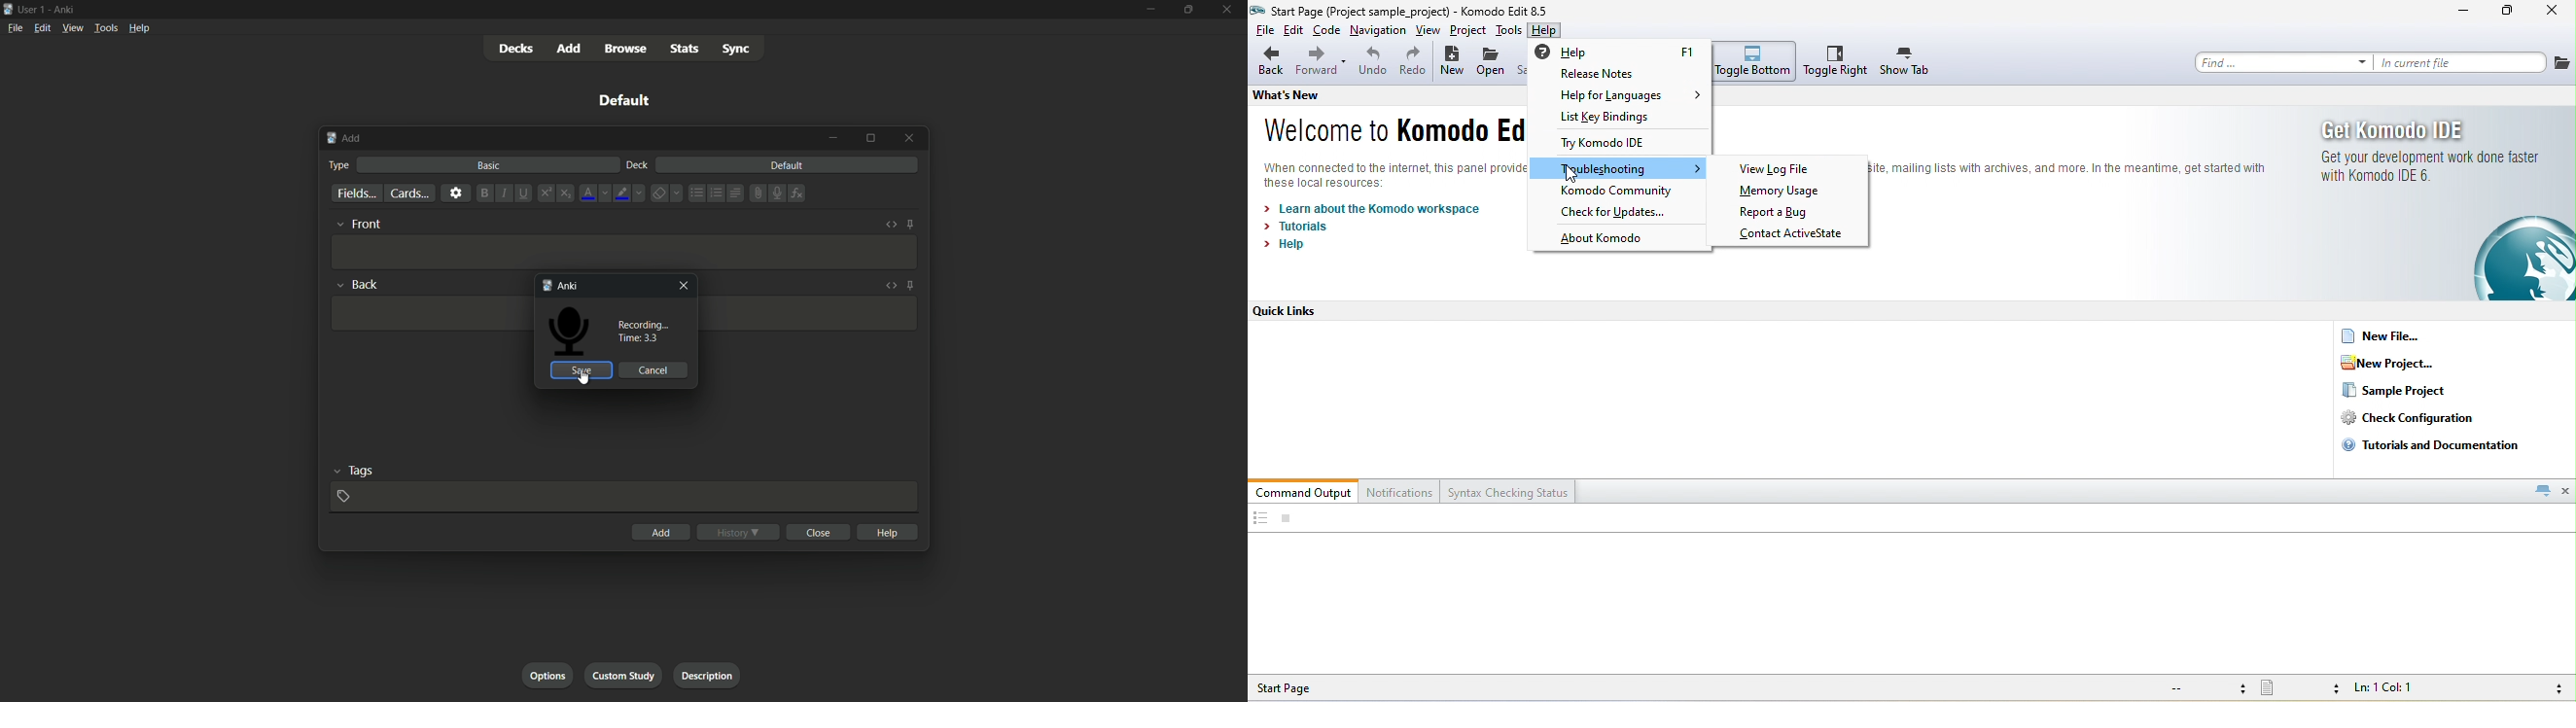  I want to click on tools menu, so click(106, 29).